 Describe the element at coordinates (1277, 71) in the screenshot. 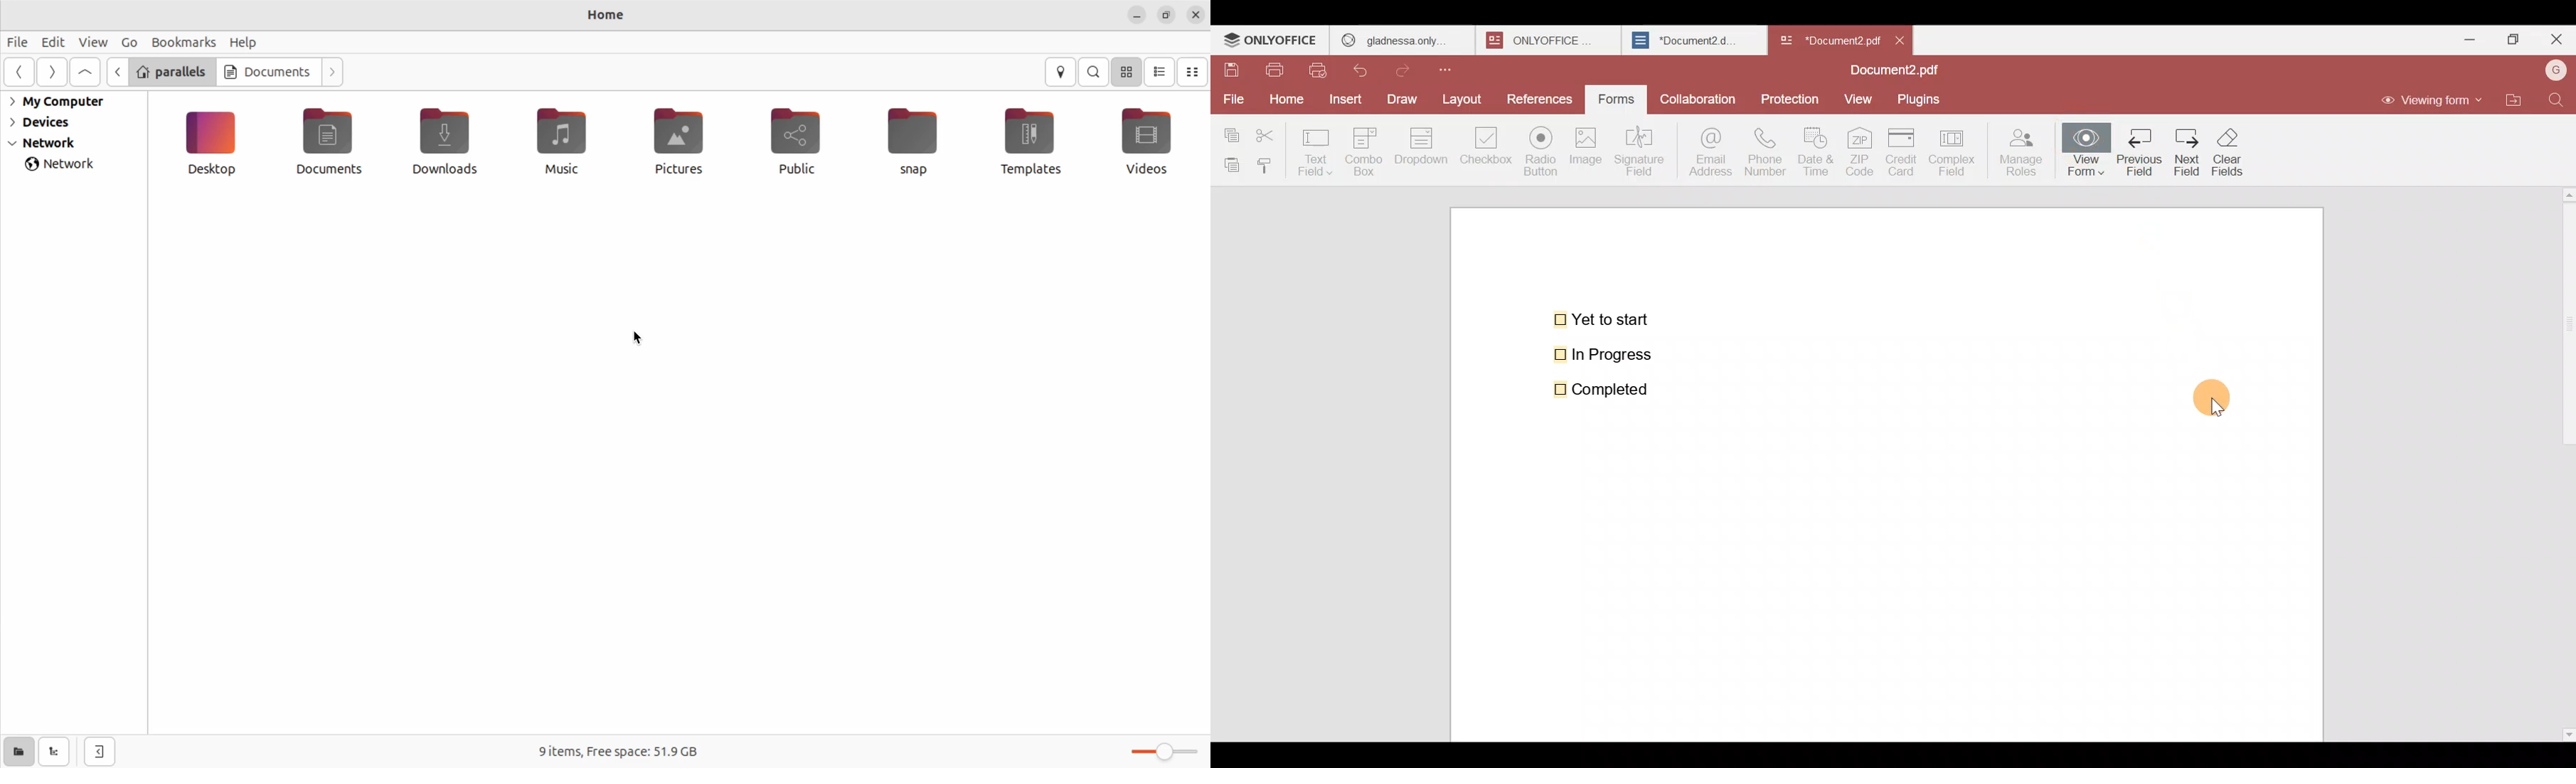

I see `Print file` at that location.